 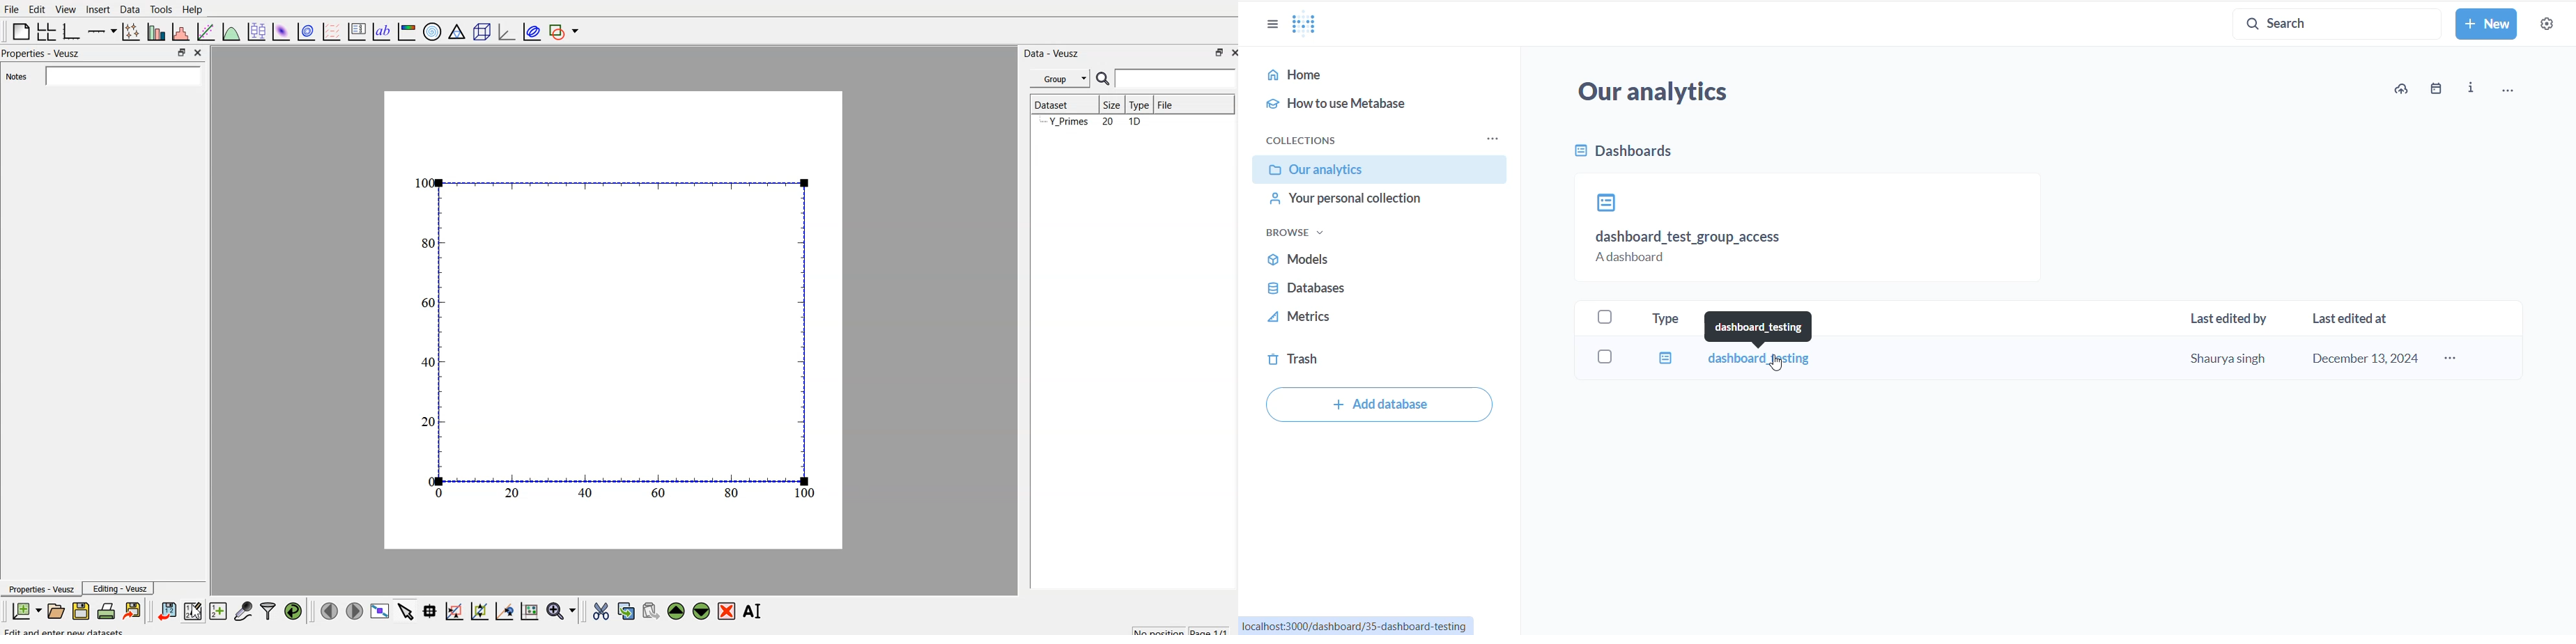 What do you see at coordinates (625, 610) in the screenshot?
I see `copy the widget` at bounding box center [625, 610].